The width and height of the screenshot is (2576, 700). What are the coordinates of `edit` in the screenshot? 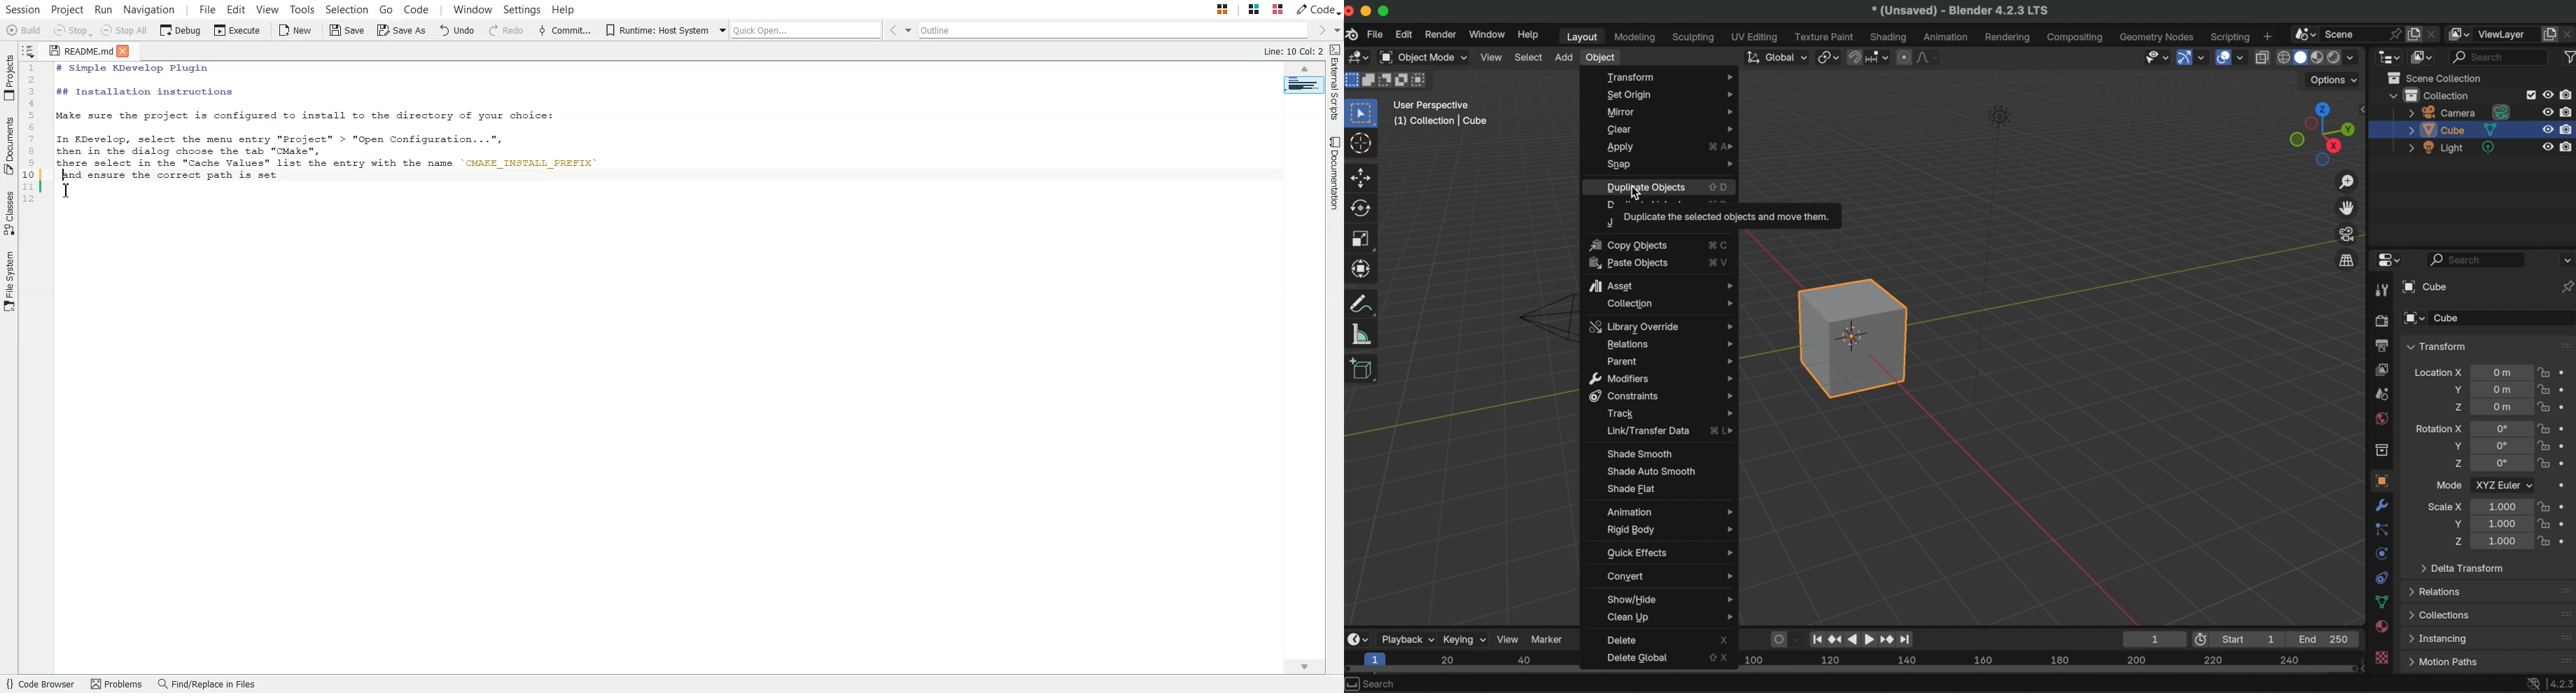 It's located at (1404, 36).